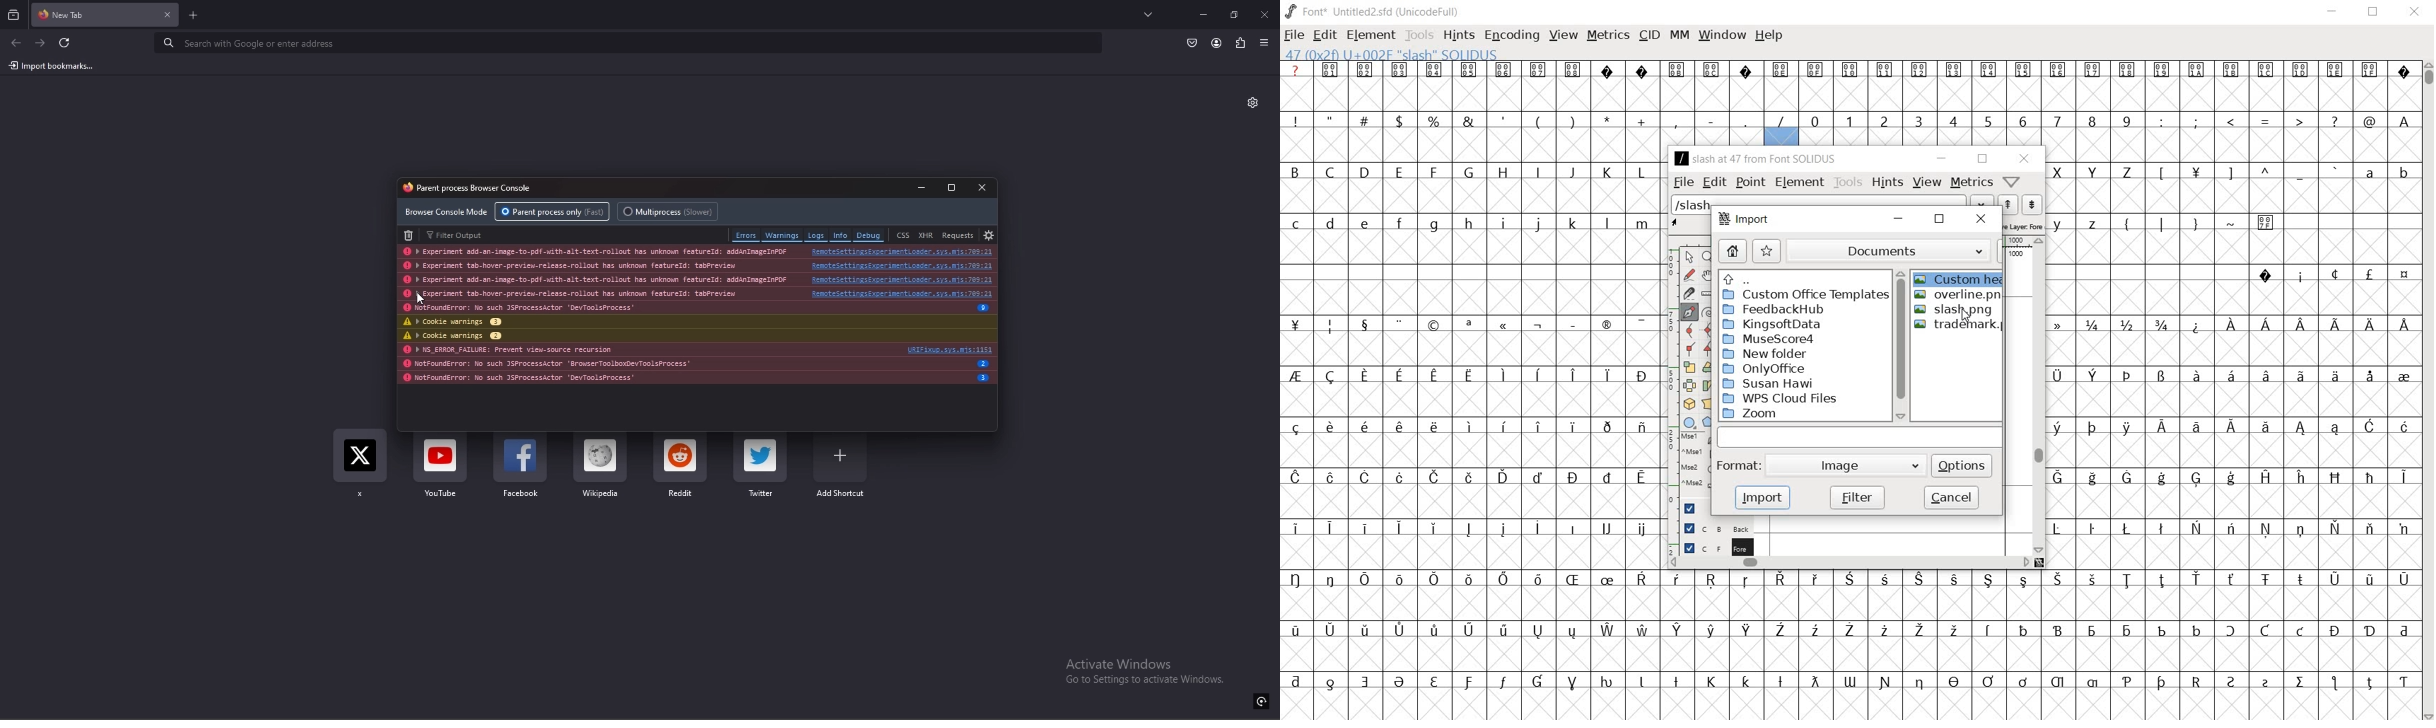 This screenshot has height=728, width=2436. I want to click on log, so click(589, 350).